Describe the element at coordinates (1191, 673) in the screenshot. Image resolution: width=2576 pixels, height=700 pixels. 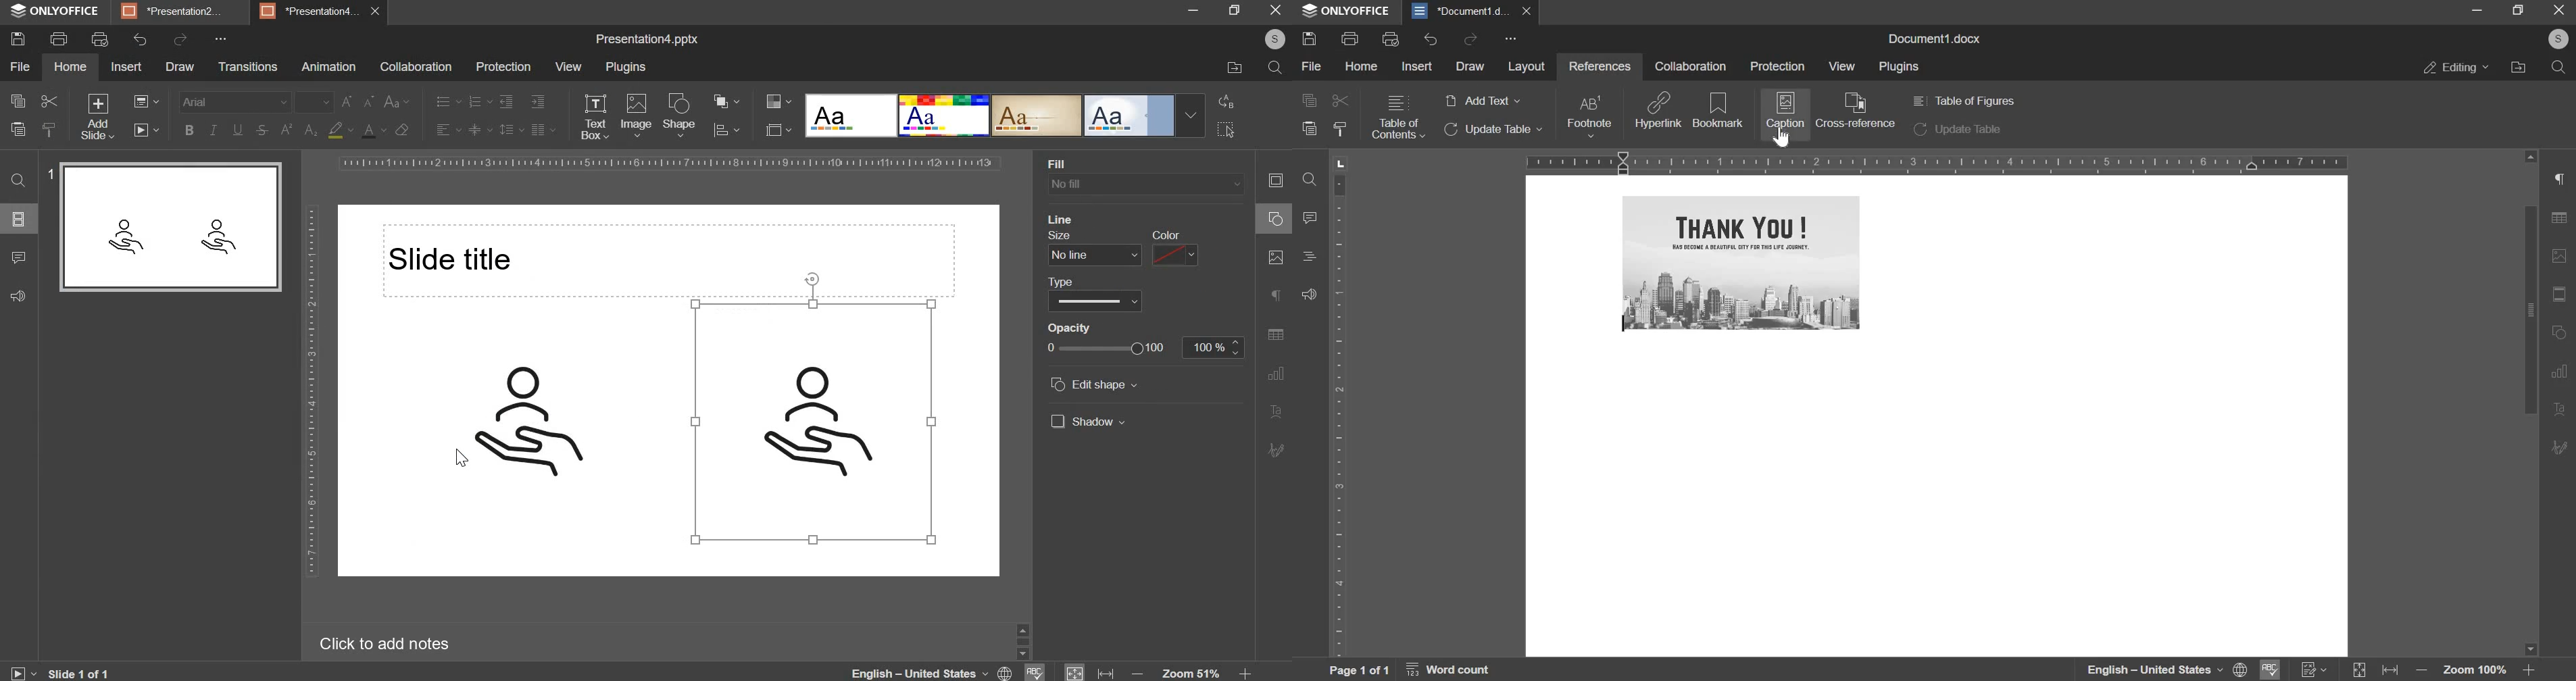
I see `zoom 51%` at that location.